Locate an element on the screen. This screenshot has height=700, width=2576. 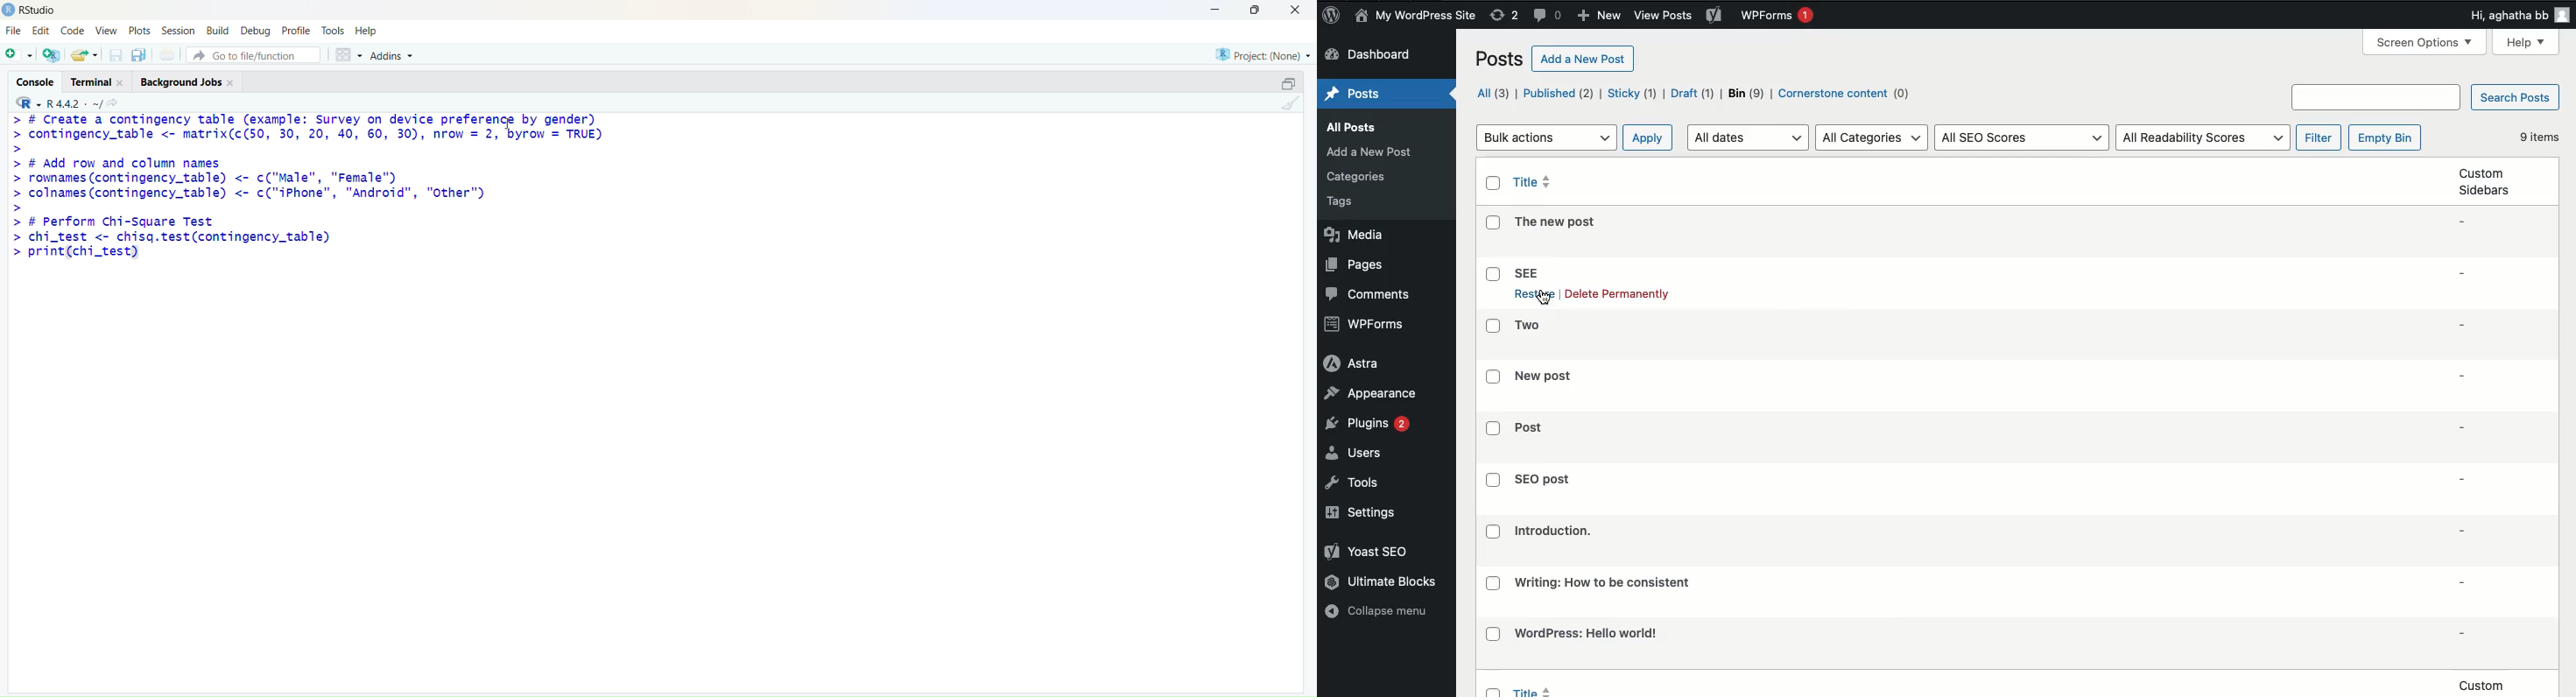
All is located at coordinates (1491, 93).